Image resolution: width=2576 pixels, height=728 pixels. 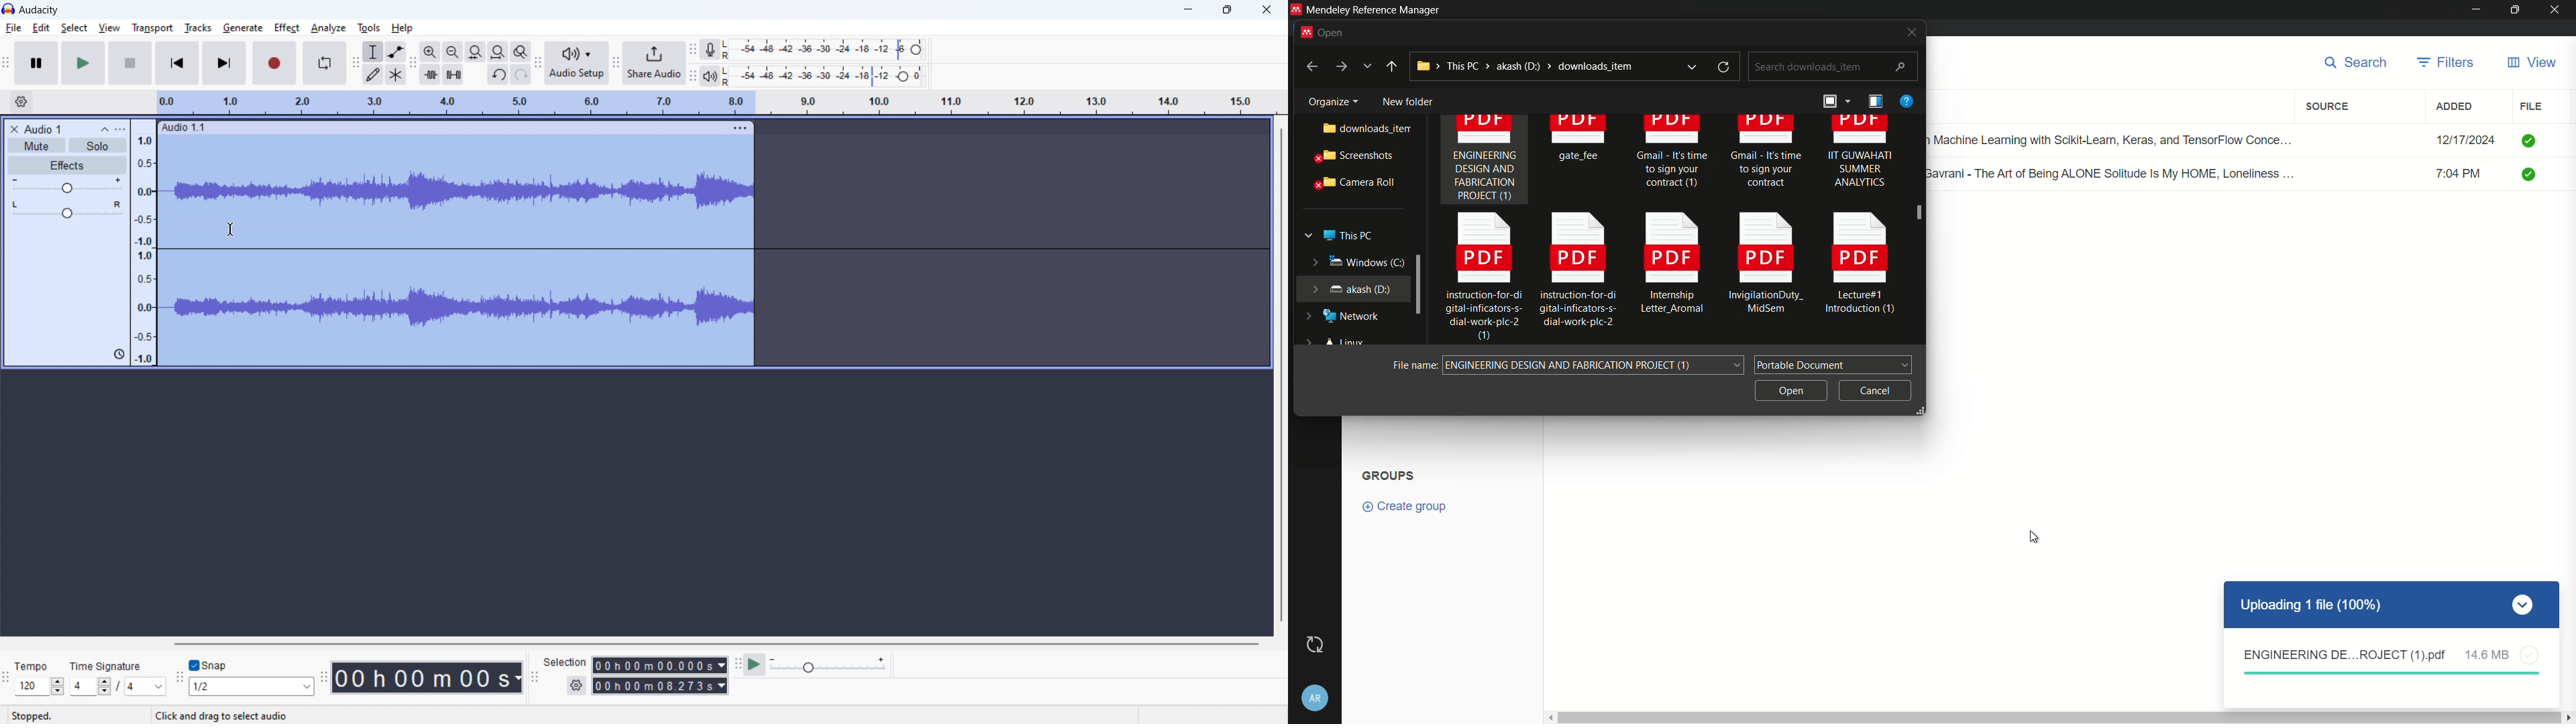 I want to click on stop, so click(x=131, y=62).